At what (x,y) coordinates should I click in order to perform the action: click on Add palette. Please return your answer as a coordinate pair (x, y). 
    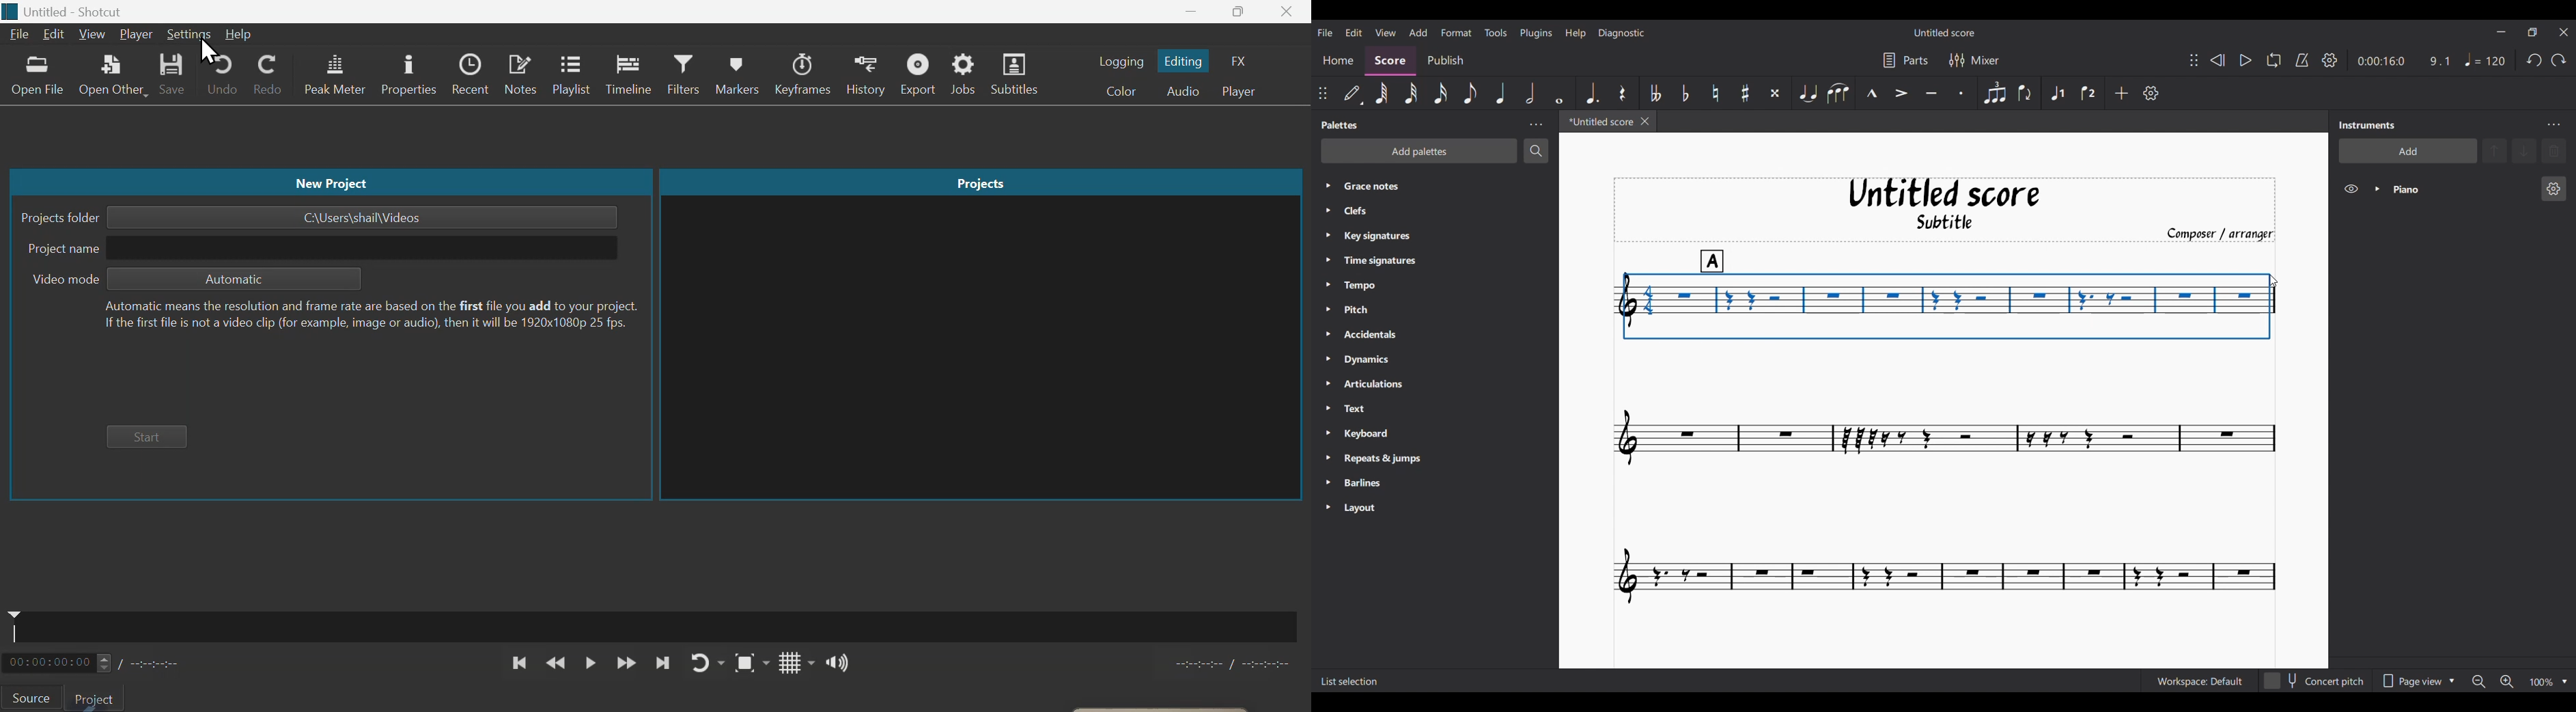
    Looking at the image, I should click on (1419, 151).